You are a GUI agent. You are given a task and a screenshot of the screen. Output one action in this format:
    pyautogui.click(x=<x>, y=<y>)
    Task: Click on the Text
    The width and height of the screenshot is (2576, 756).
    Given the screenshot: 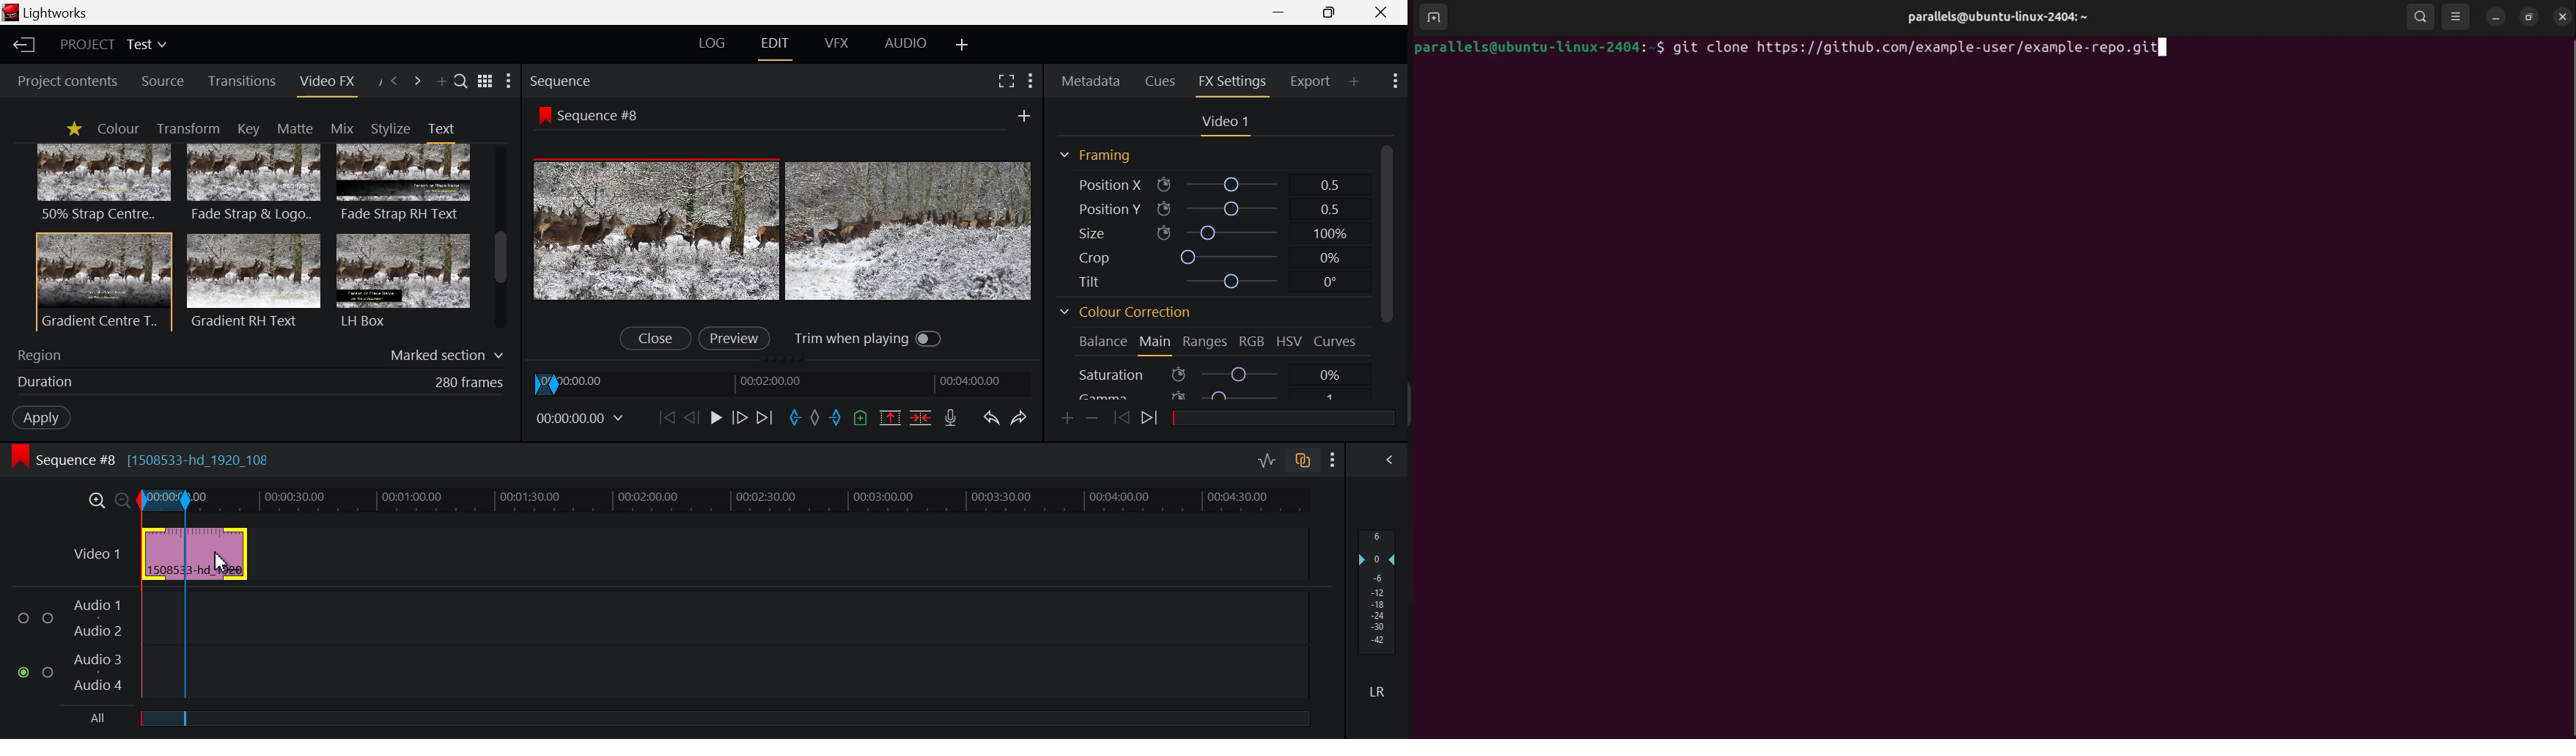 What is the action you would take?
    pyautogui.click(x=441, y=128)
    